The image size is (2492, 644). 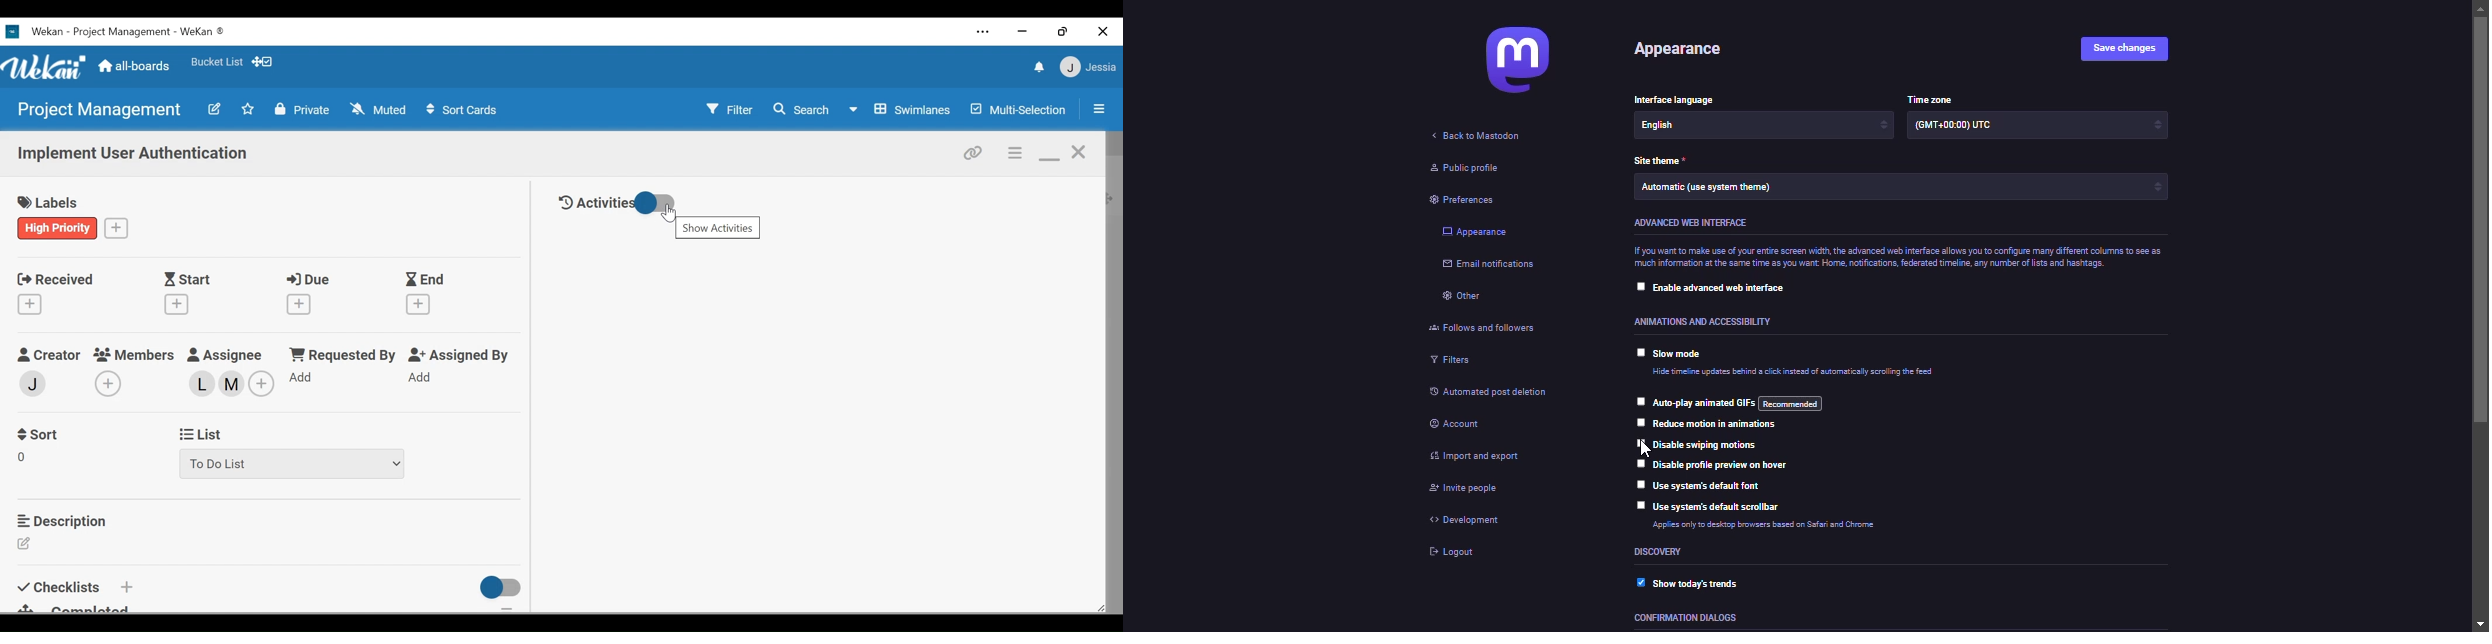 What do you see at coordinates (463, 109) in the screenshot?
I see `Sort Cards` at bounding box center [463, 109].